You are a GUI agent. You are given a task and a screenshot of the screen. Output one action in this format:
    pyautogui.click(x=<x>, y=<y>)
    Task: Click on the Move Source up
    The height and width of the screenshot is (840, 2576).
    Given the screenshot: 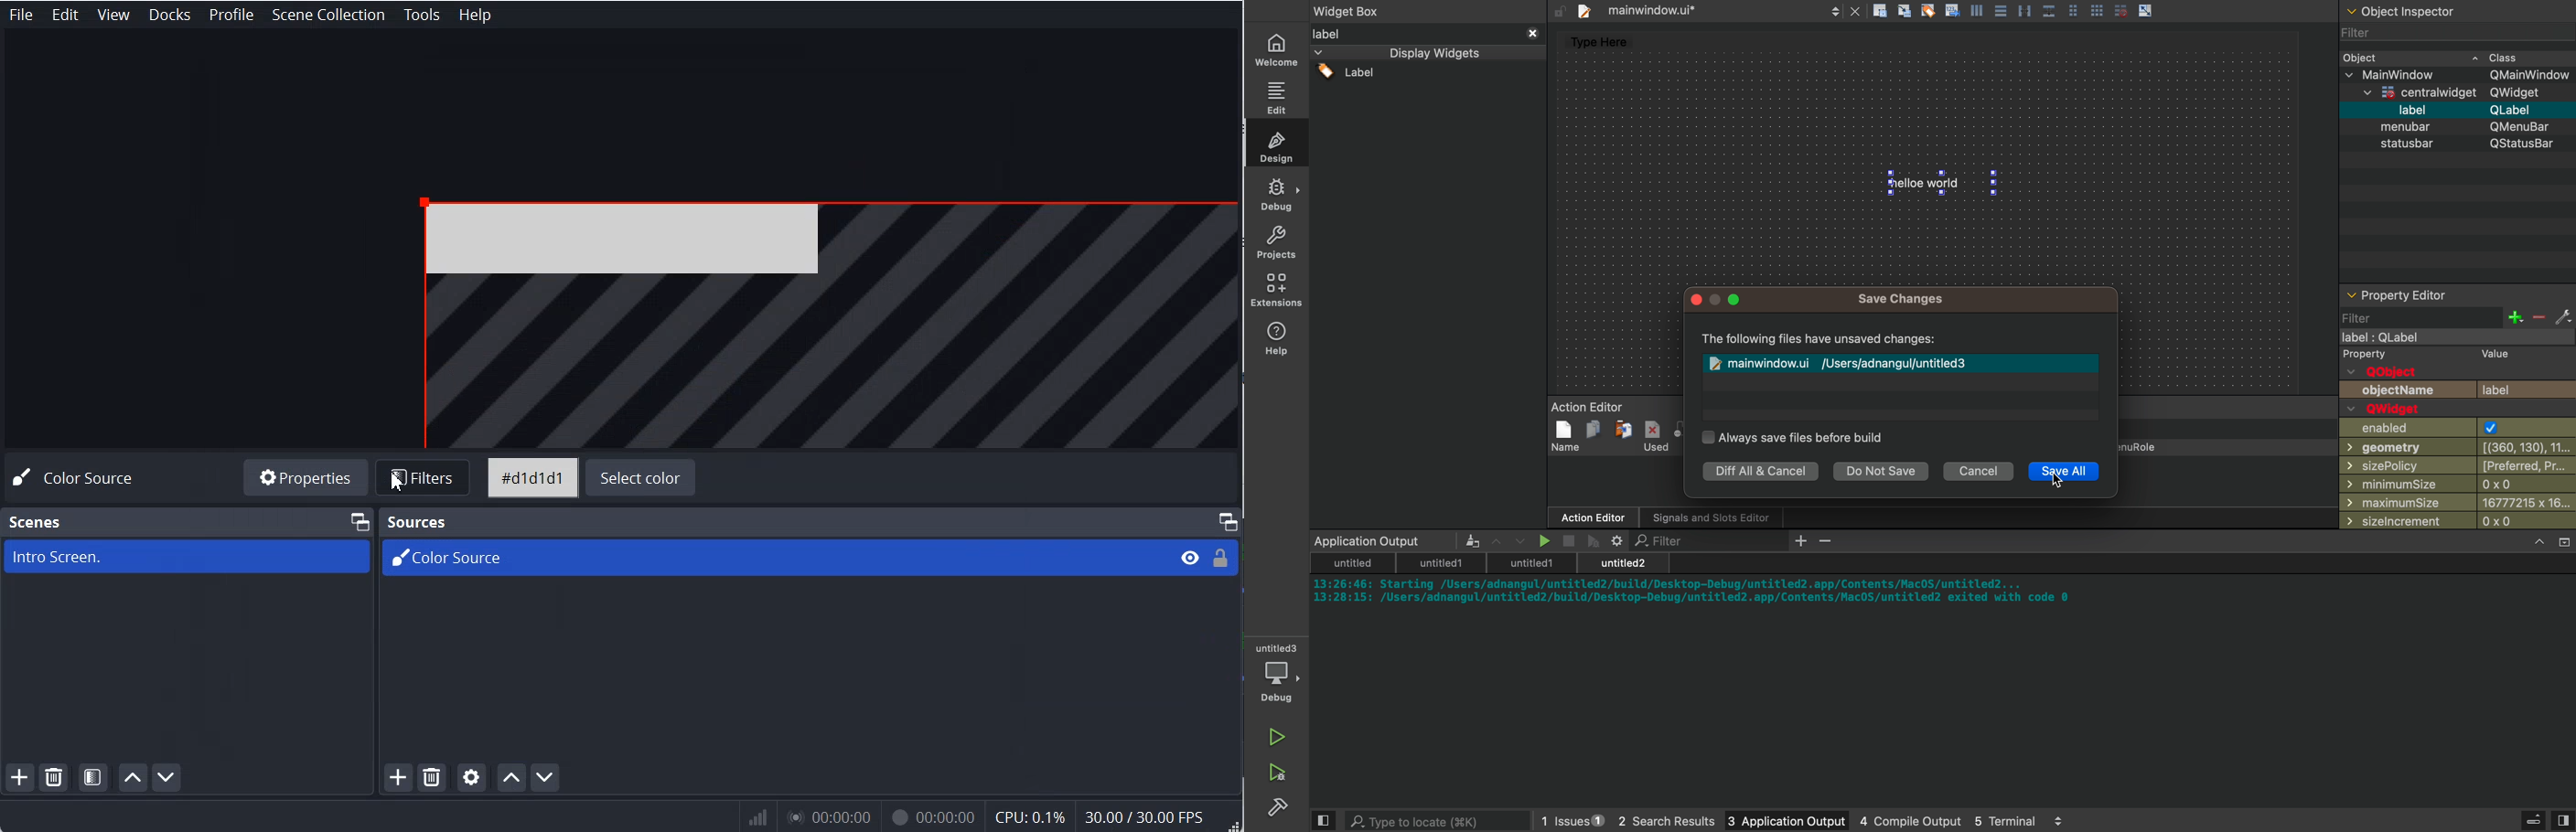 What is the action you would take?
    pyautogui.click(x=510, y=776)
    